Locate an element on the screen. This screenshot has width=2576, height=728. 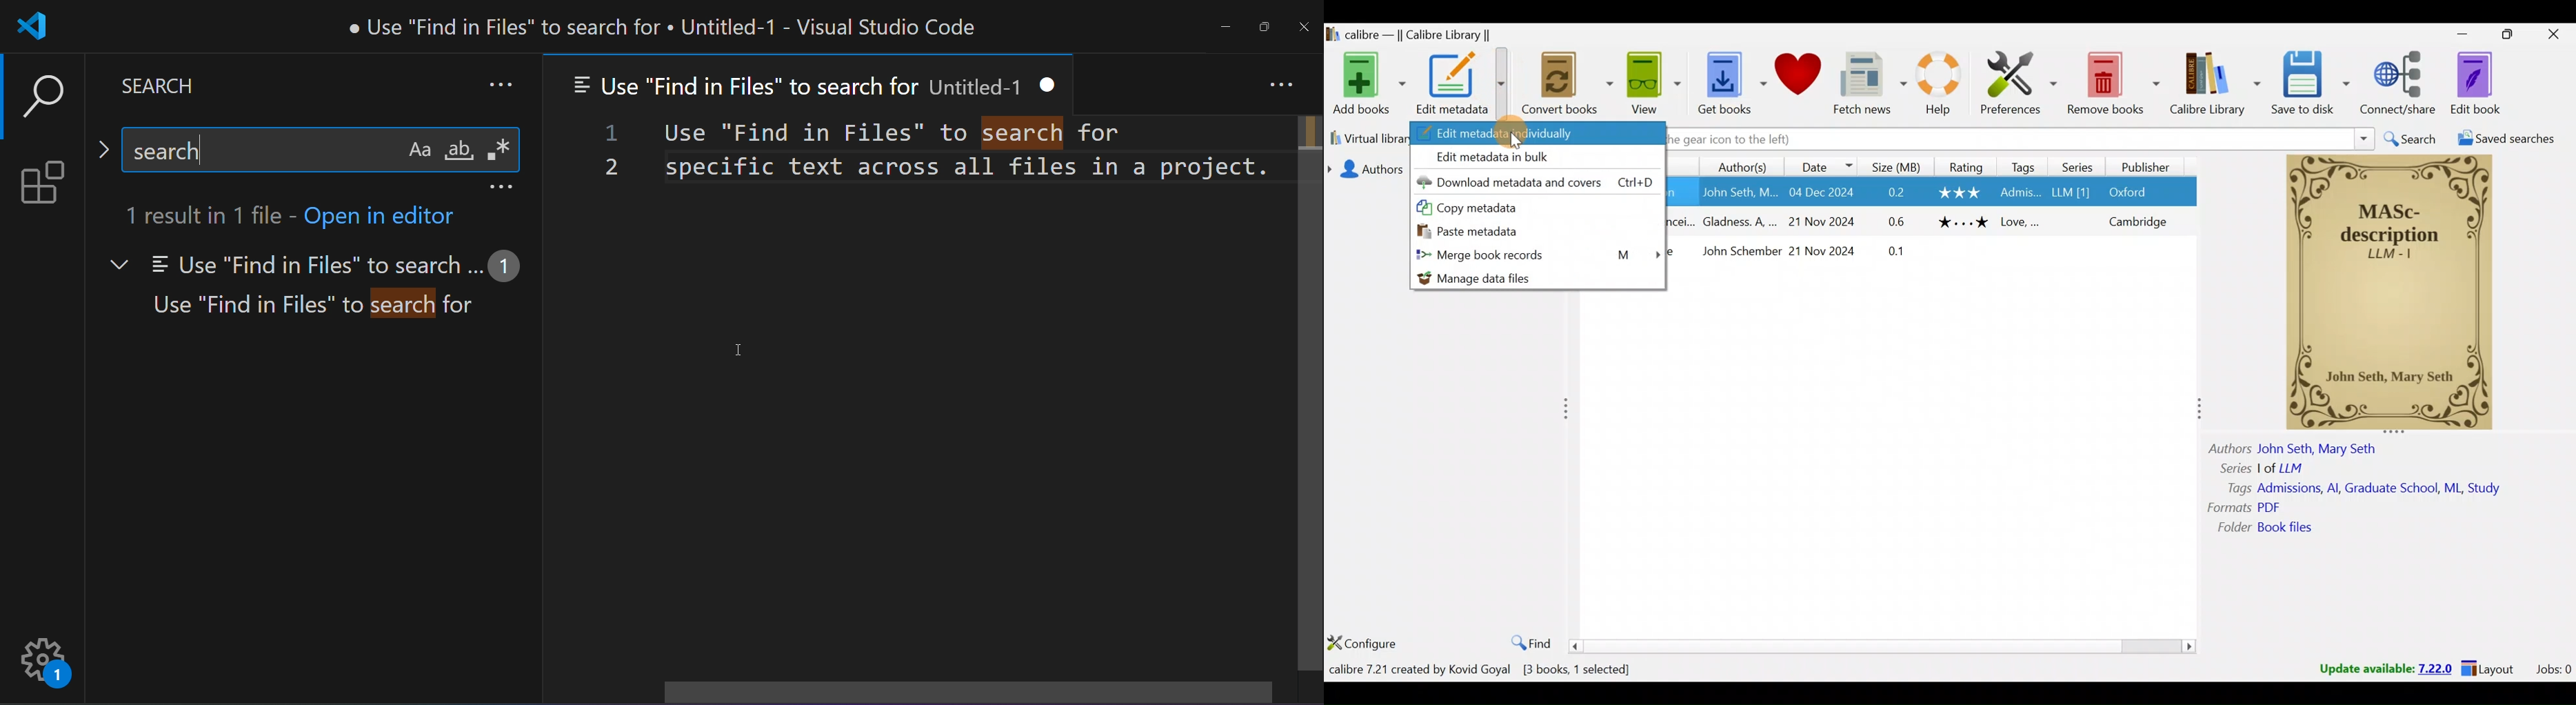
 is located at coordinates (1739, 193).